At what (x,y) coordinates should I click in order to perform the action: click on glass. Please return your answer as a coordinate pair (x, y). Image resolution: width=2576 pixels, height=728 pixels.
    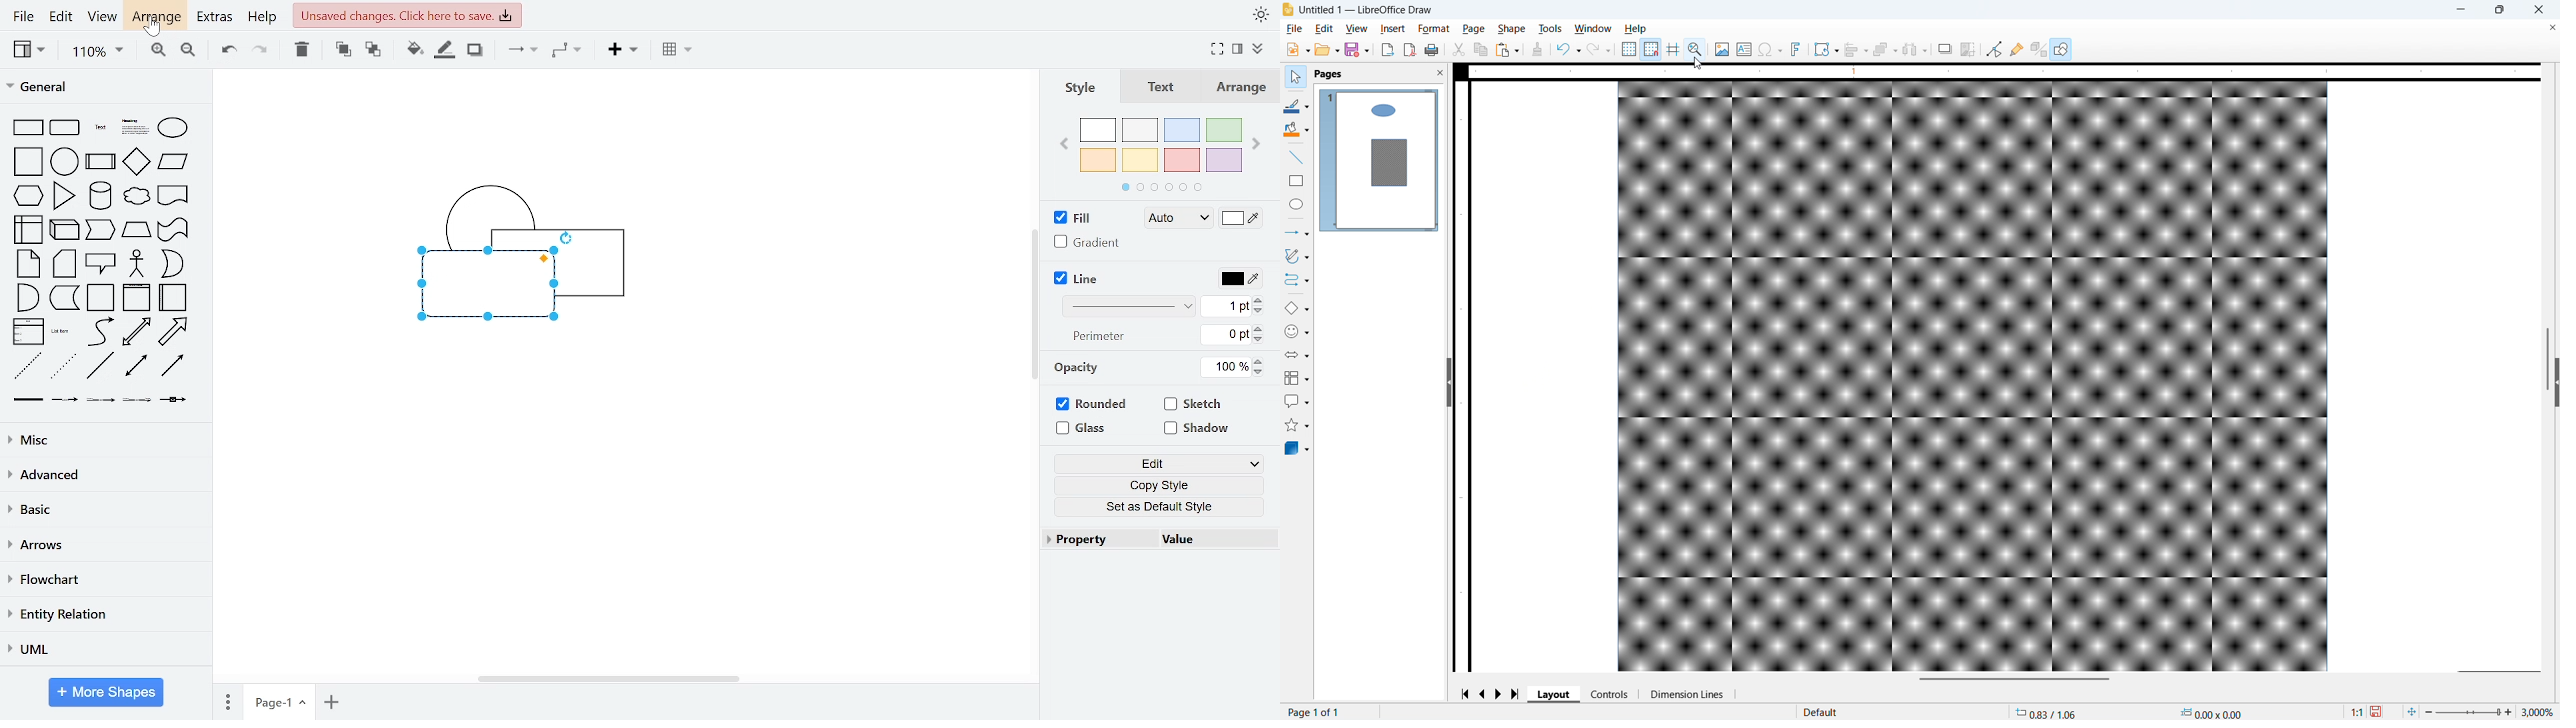
    Looking at the image, I should click on (1084, 429).